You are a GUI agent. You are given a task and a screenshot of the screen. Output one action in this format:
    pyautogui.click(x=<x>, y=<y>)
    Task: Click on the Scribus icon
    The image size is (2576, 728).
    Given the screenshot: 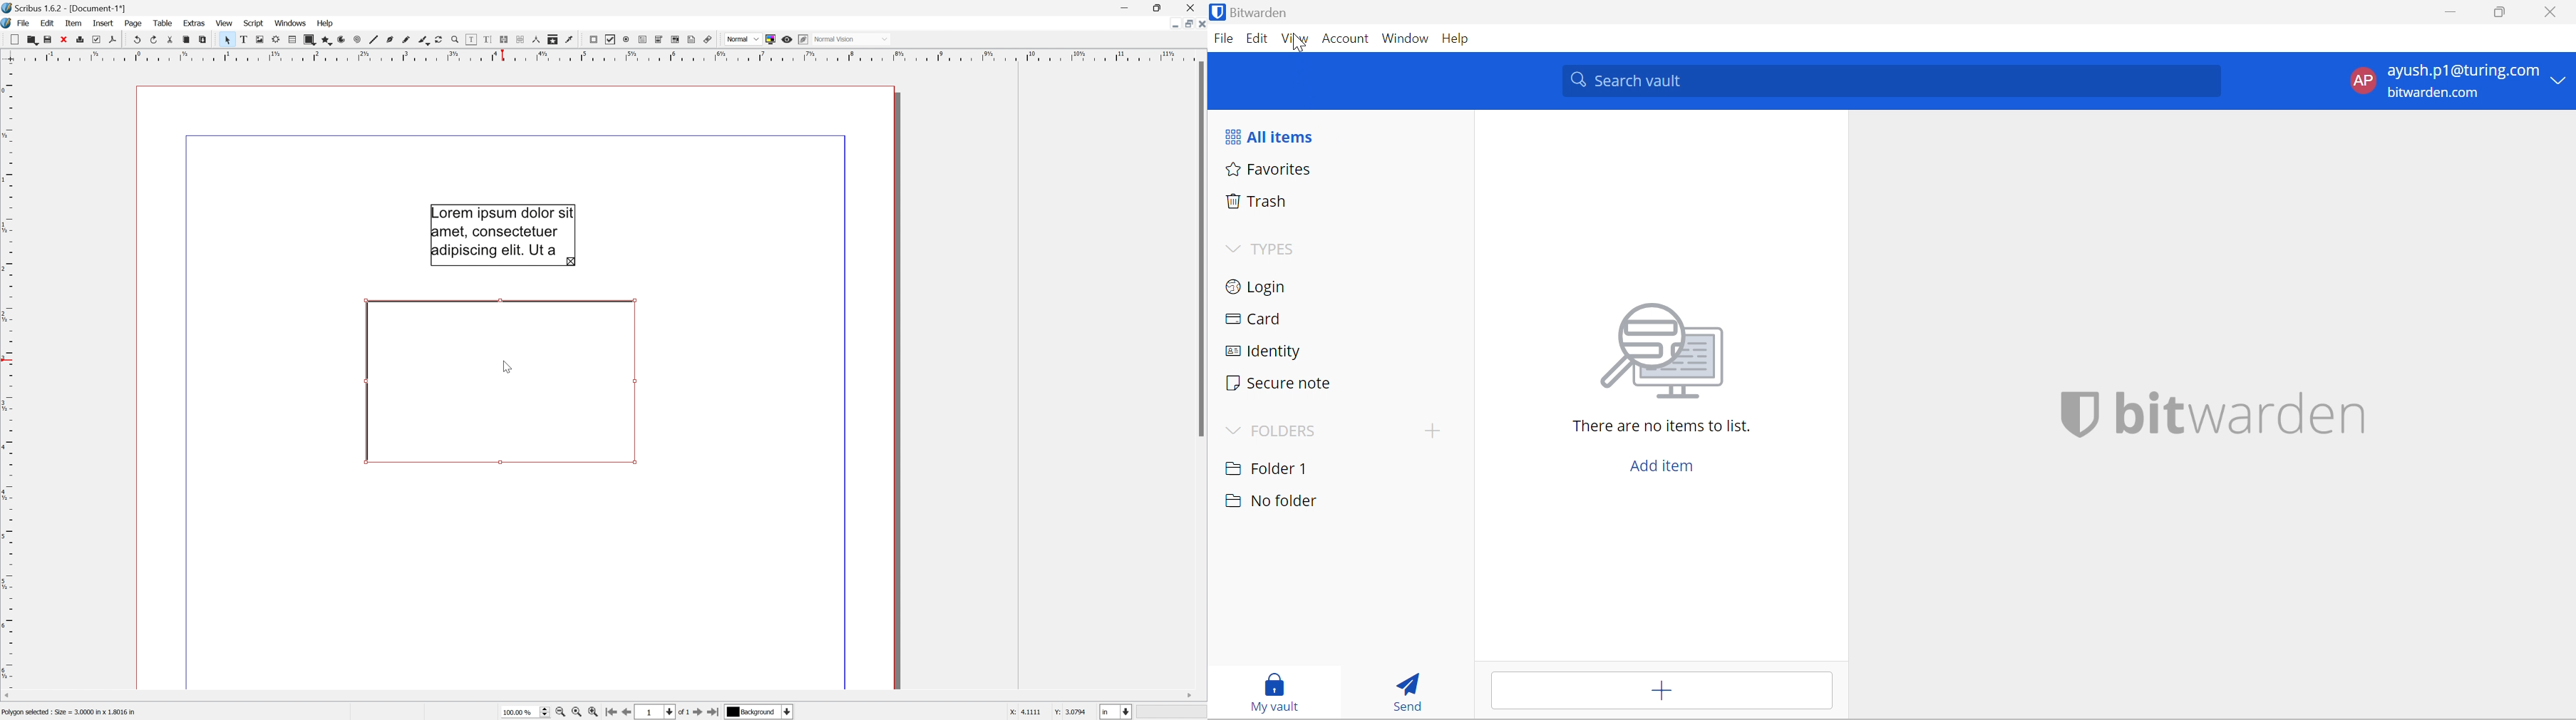 What is the action you would take?
    pyautogui.click(x=8, y=23)
    